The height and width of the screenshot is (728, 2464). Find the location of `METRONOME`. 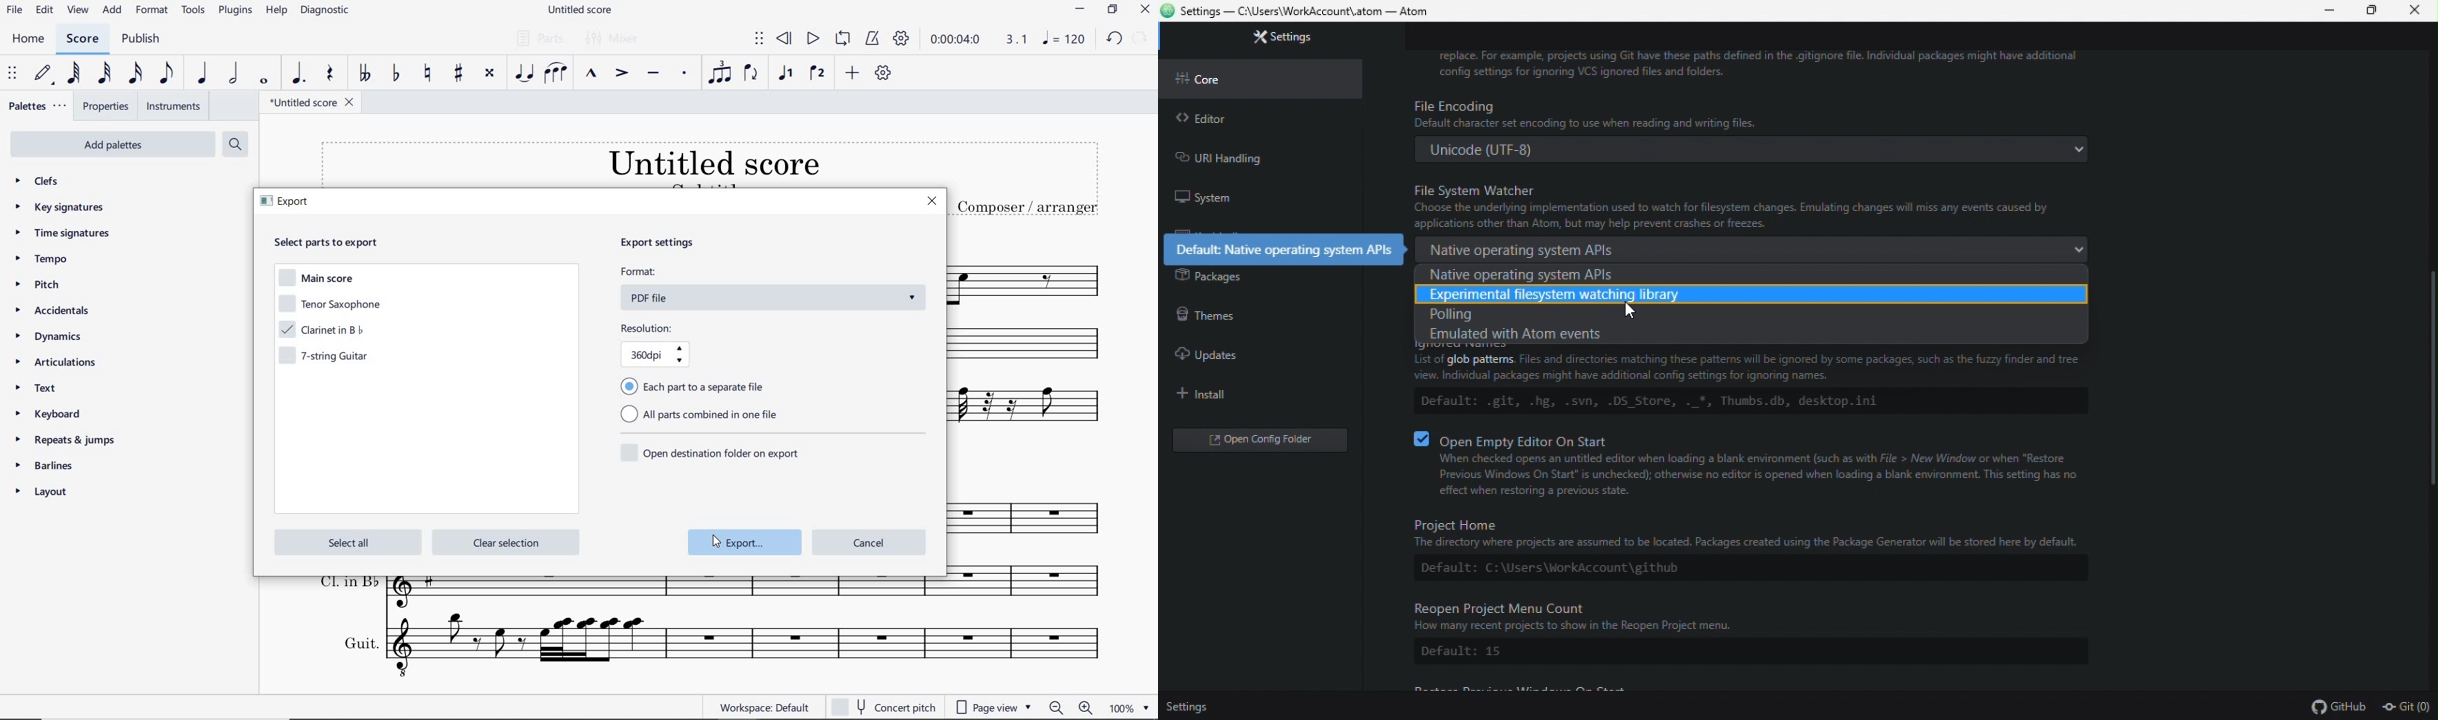

METRONOME is located at coordinates (874, 39).